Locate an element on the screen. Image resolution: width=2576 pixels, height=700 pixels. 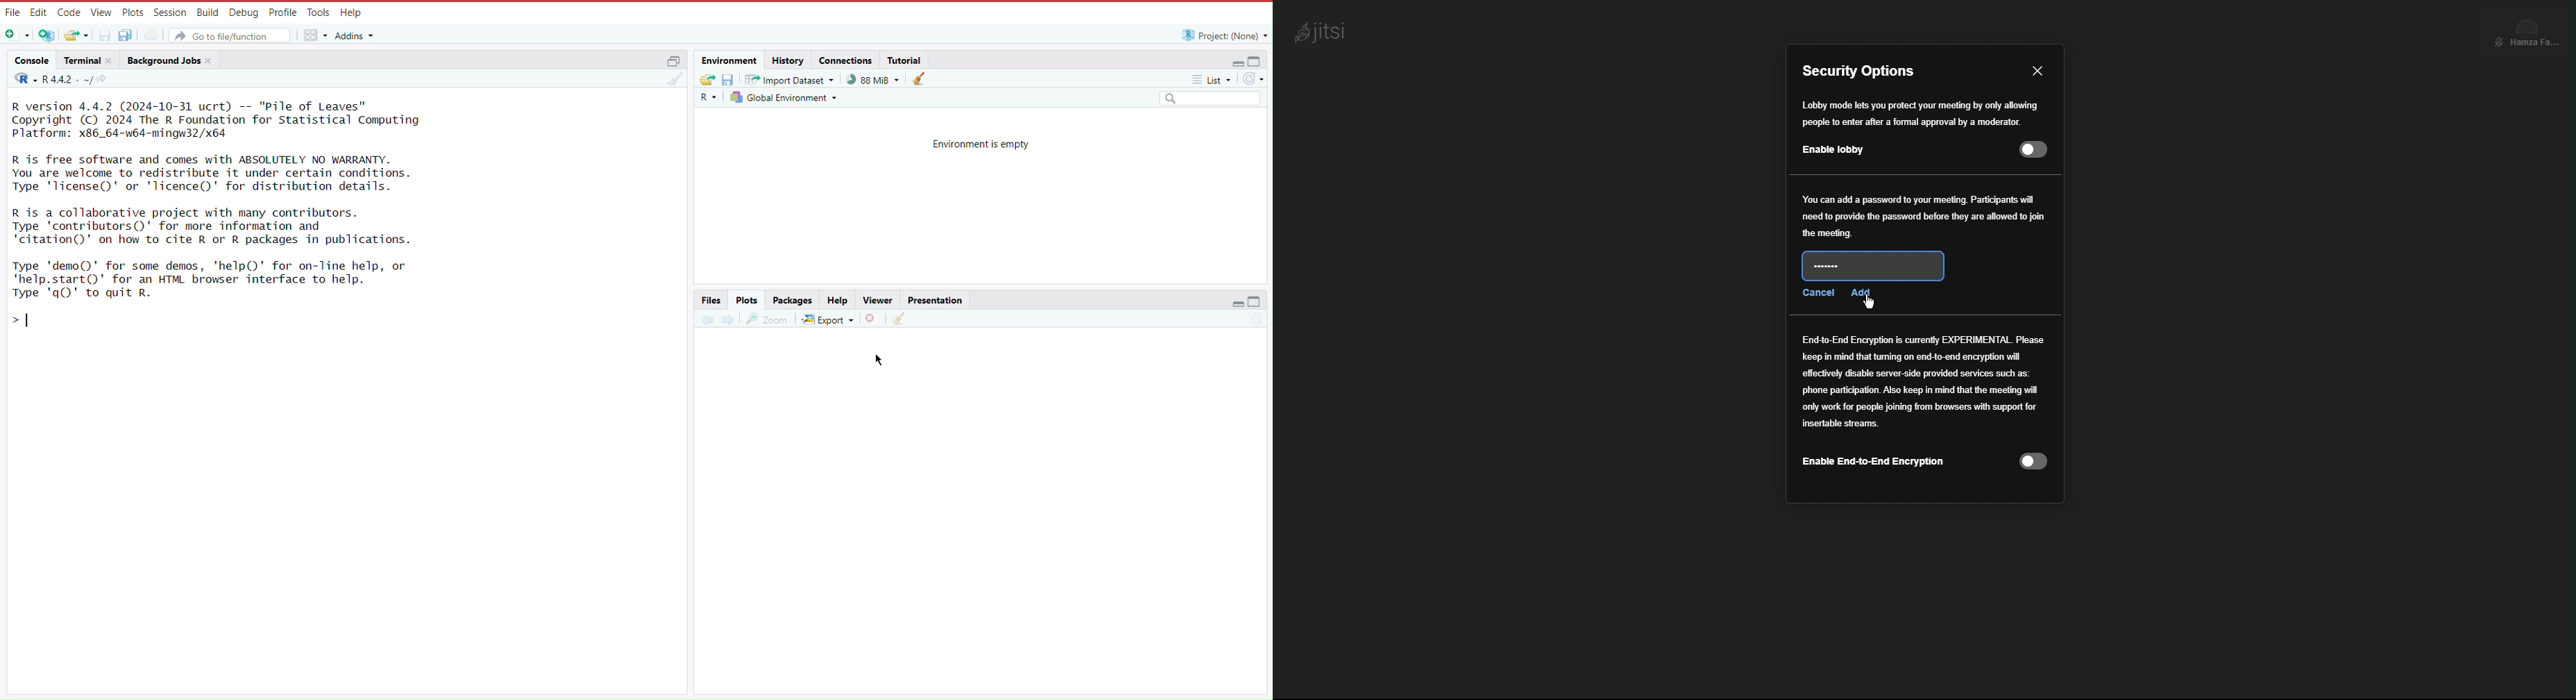
Tools is located at coordinates (317, 13).